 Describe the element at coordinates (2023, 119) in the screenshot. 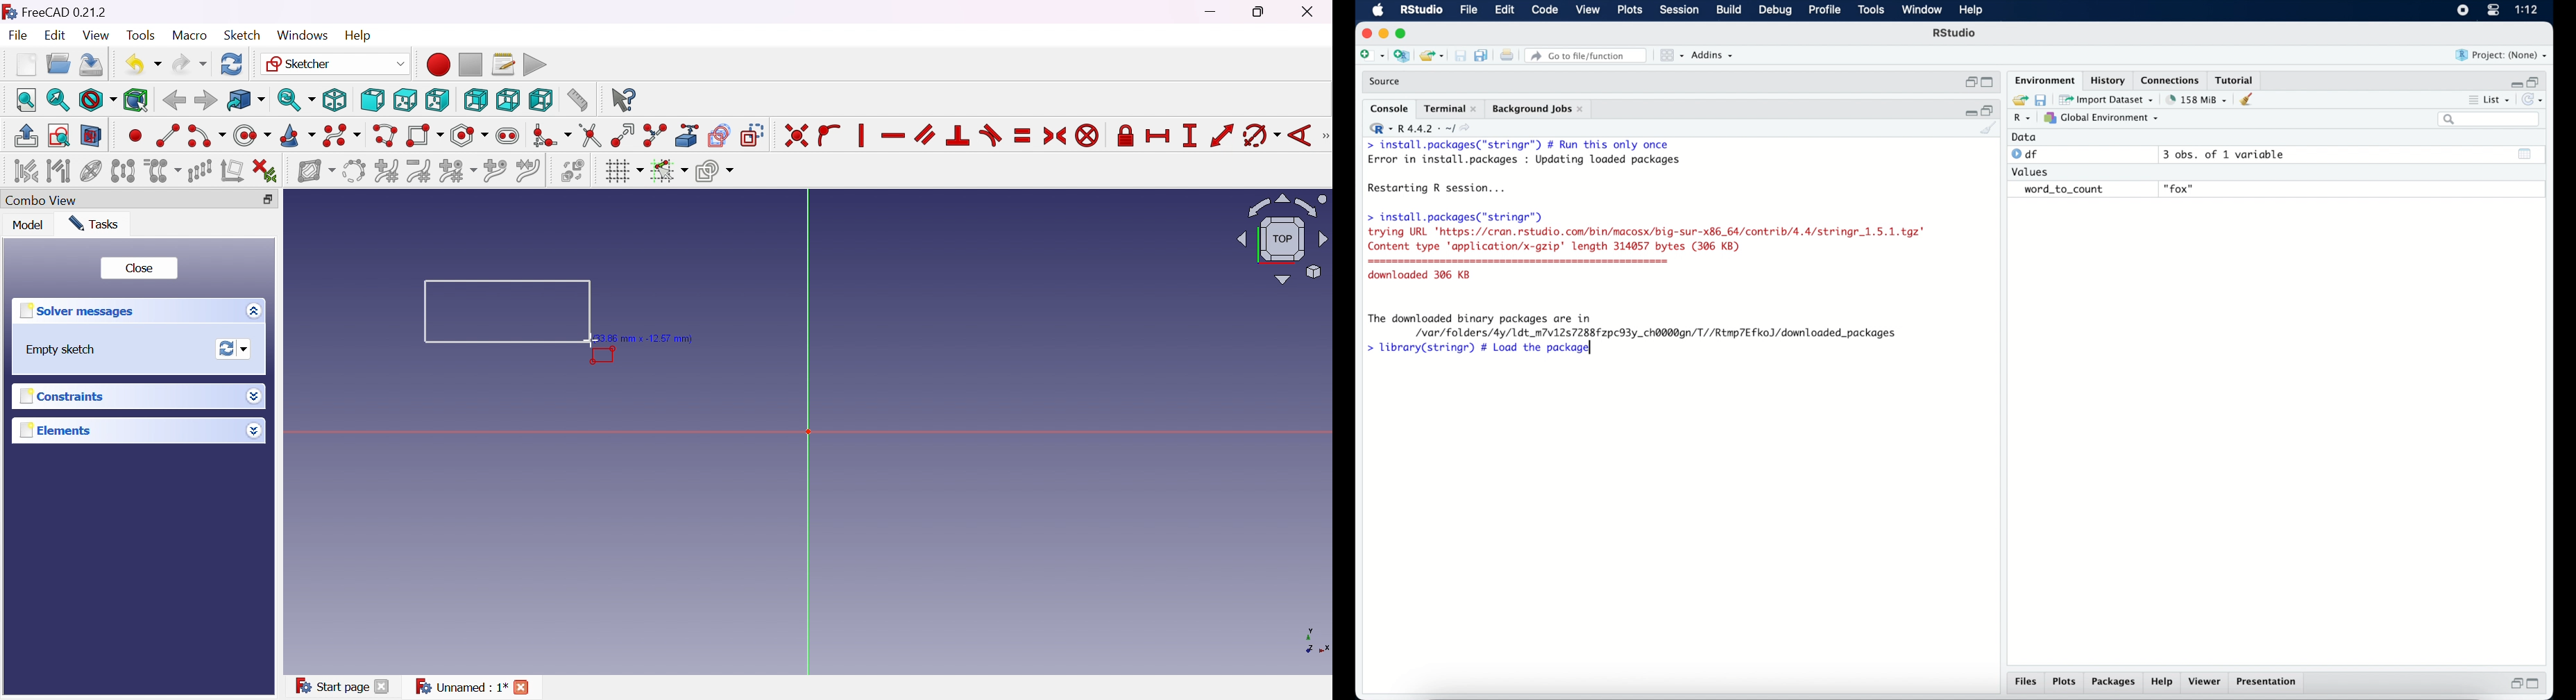

I see `R` at that location.